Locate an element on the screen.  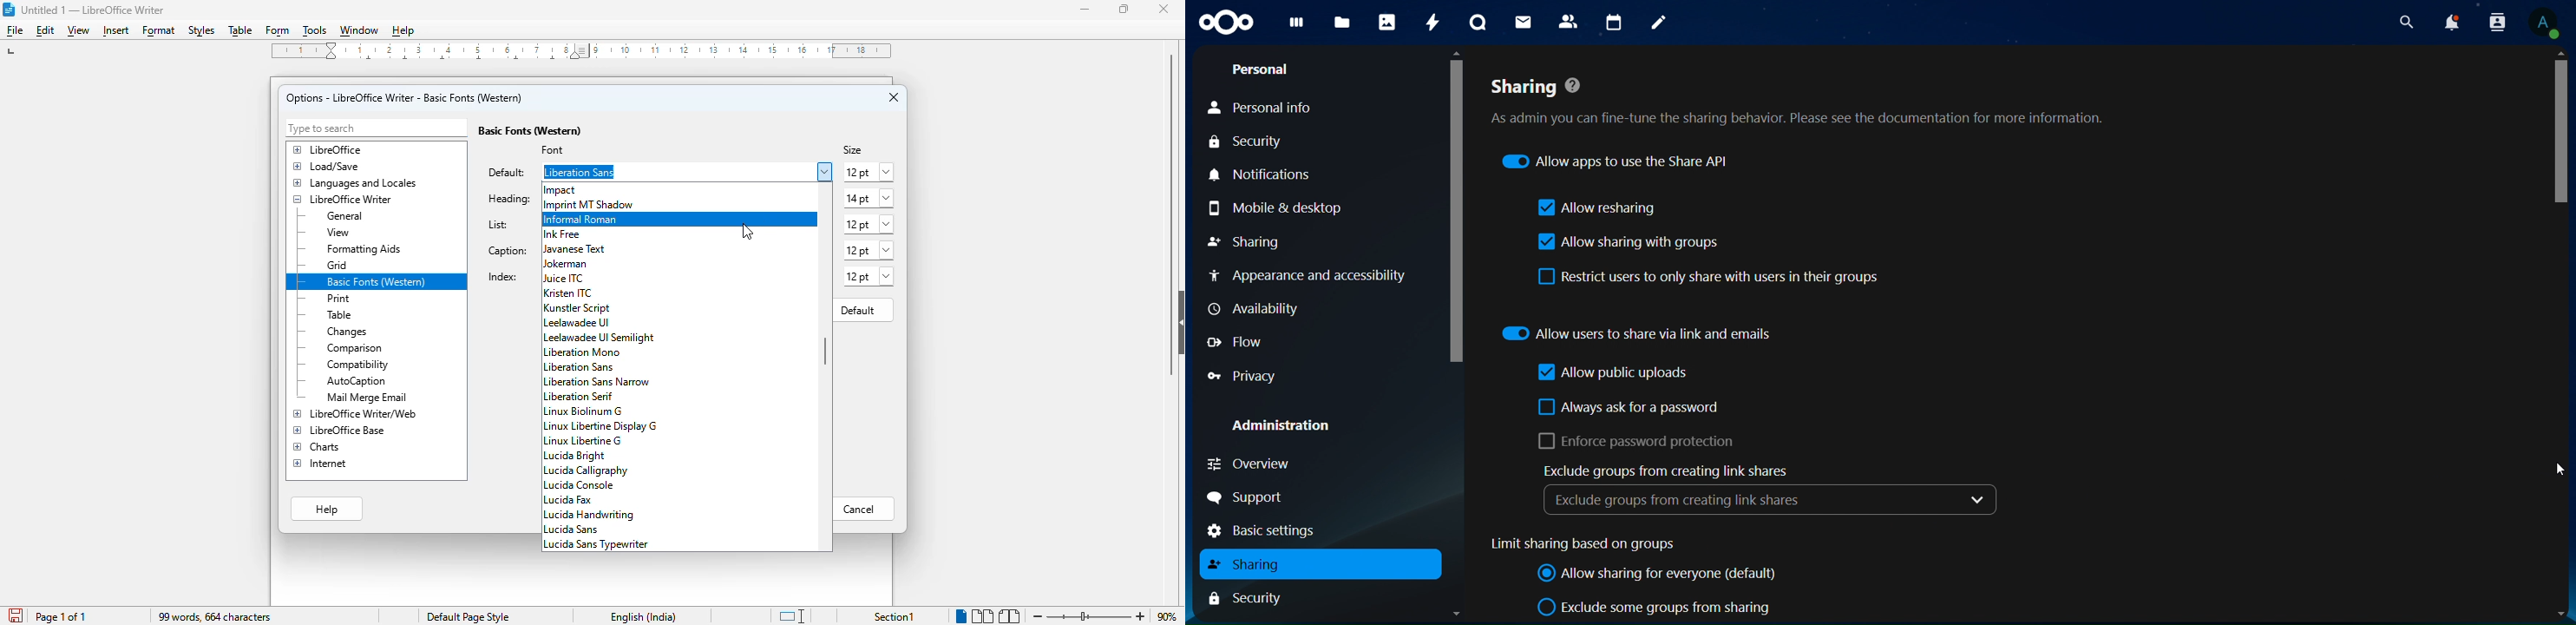
basic settings is located at coordinates (1274, 531).